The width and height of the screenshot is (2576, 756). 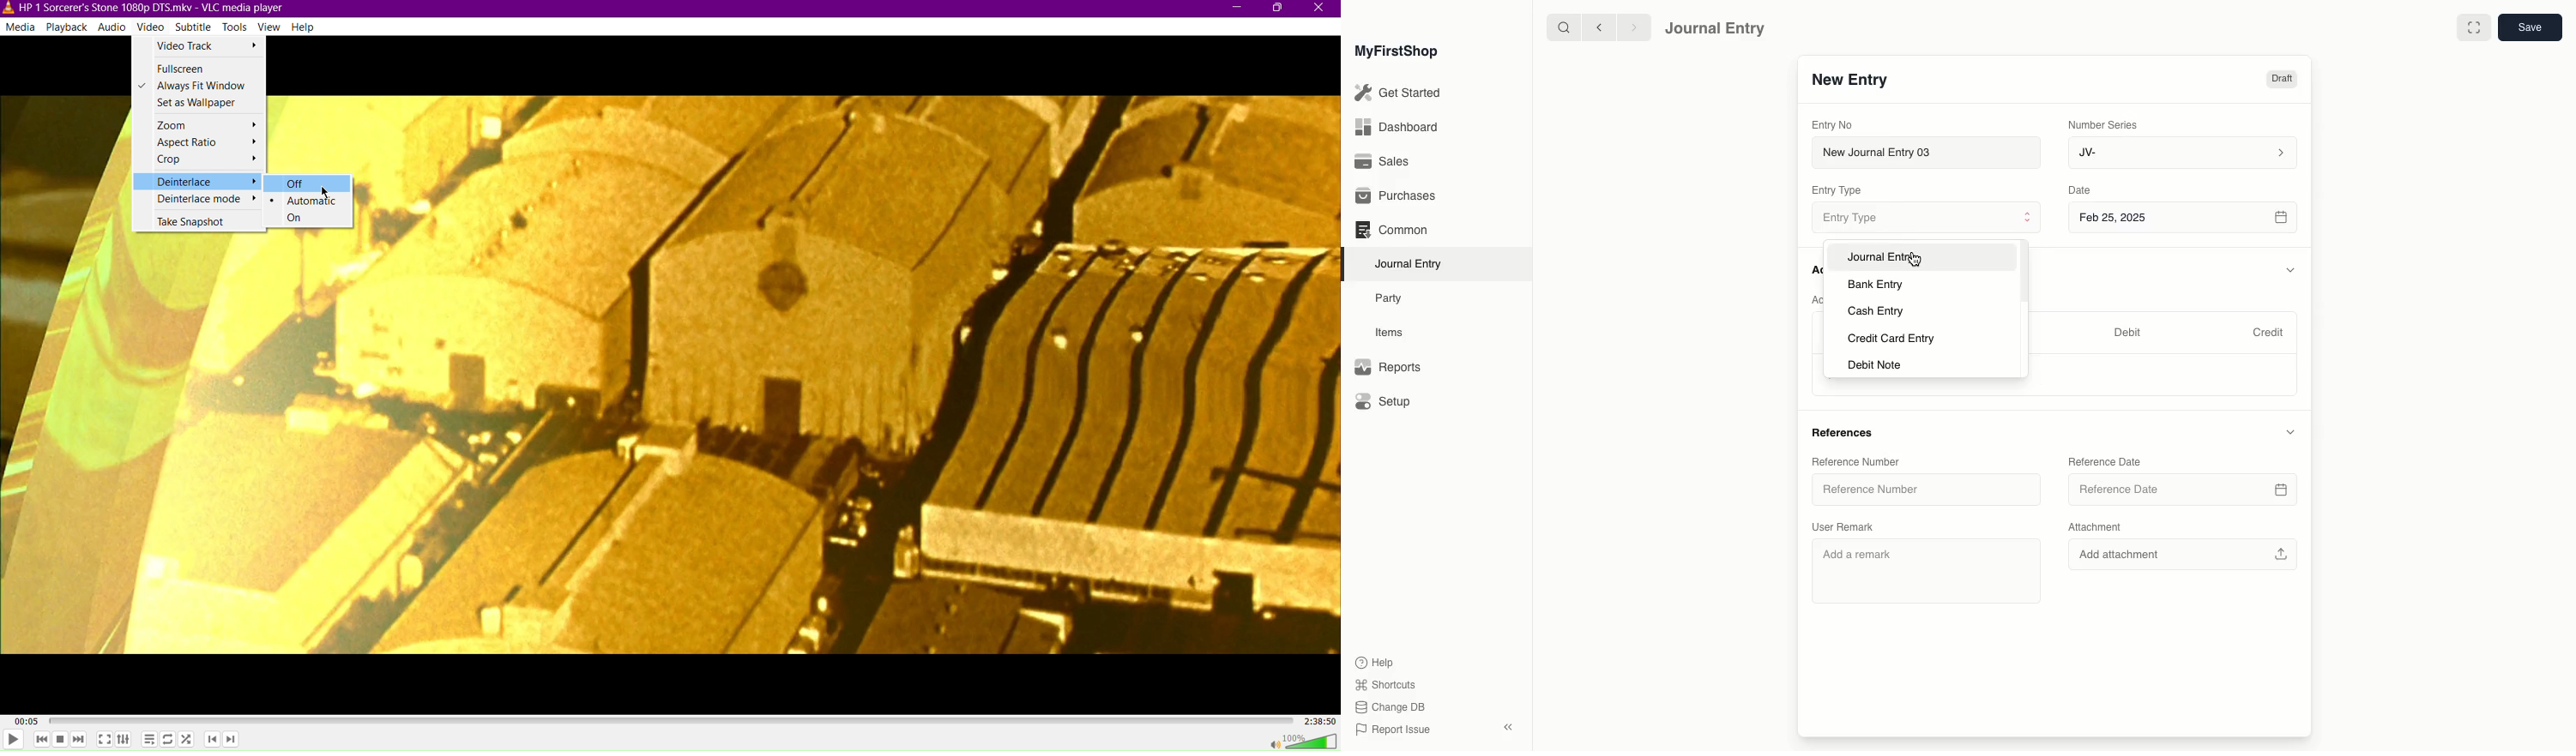 What do you see at coordinates (1383, 163) in the screenshot?
I see `Sales` at bounding box center [1383, 163].